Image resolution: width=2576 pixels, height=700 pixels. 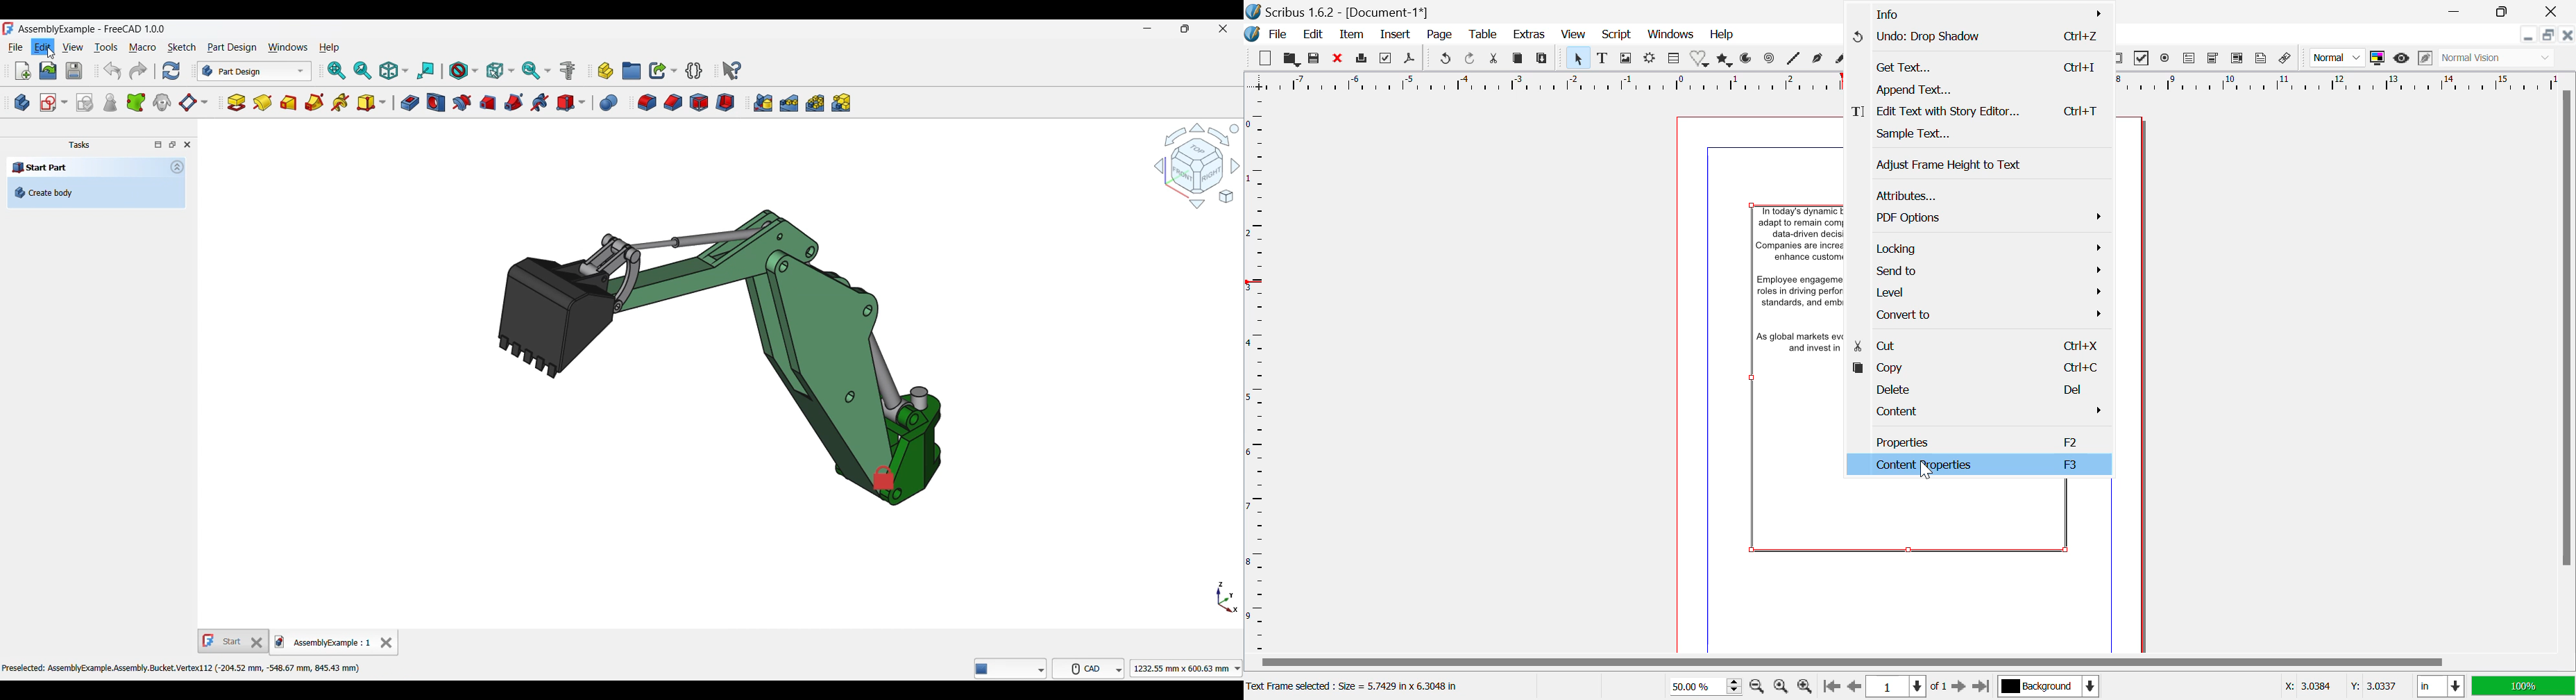 What do you see at coordinates (2402, 58) in the screenshot?
I see `Preview` at bounding box center [2402, 58].